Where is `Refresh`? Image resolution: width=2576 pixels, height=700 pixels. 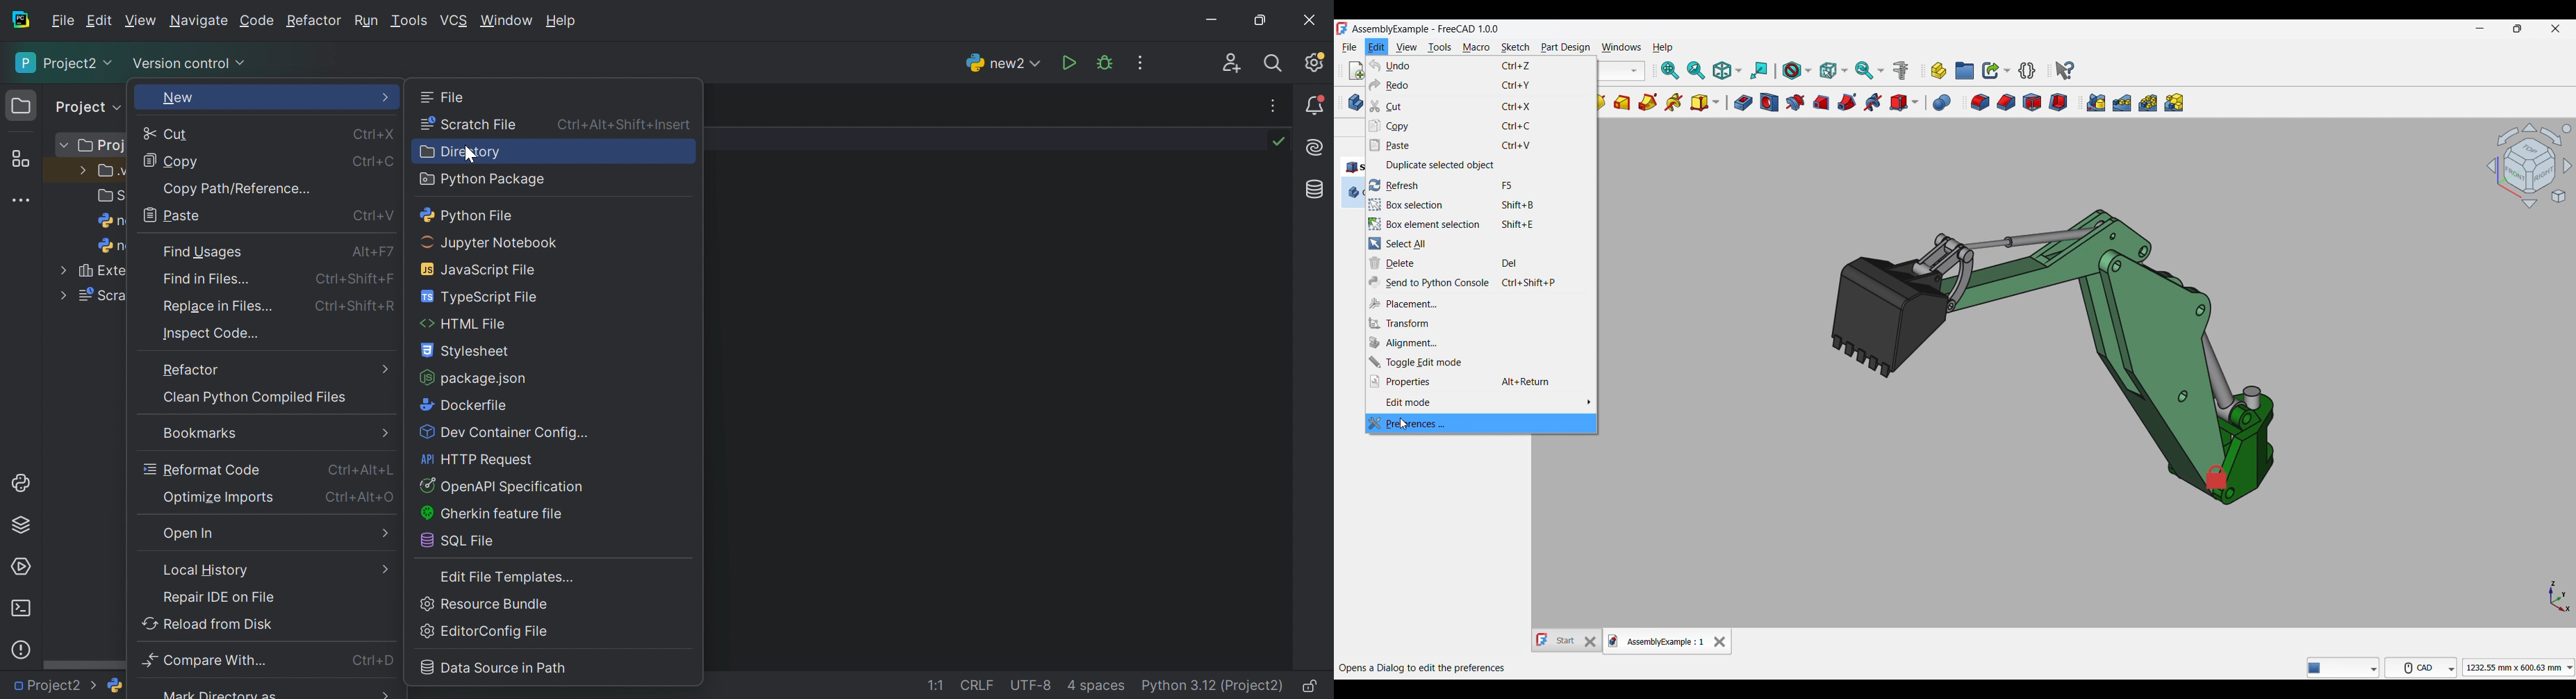 Refresh is located at coordinates (1481, 185).